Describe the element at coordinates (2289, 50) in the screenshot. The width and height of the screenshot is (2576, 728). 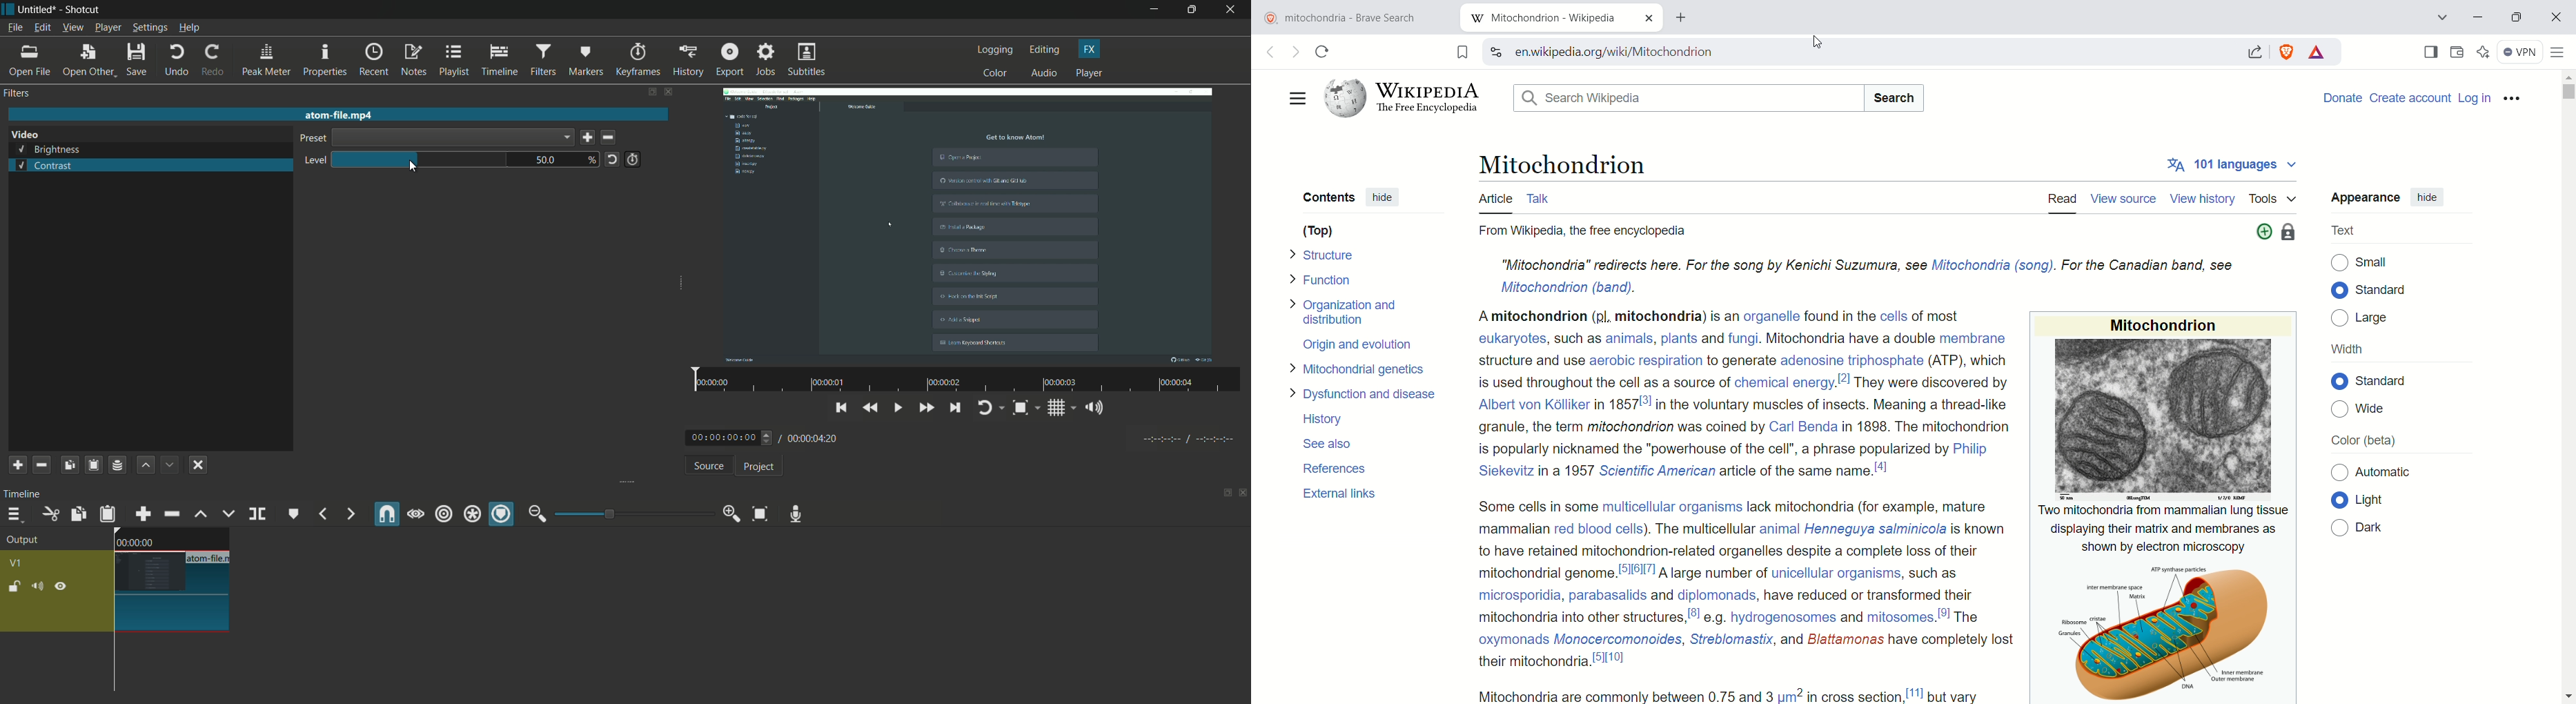
I see `shield` at that location.